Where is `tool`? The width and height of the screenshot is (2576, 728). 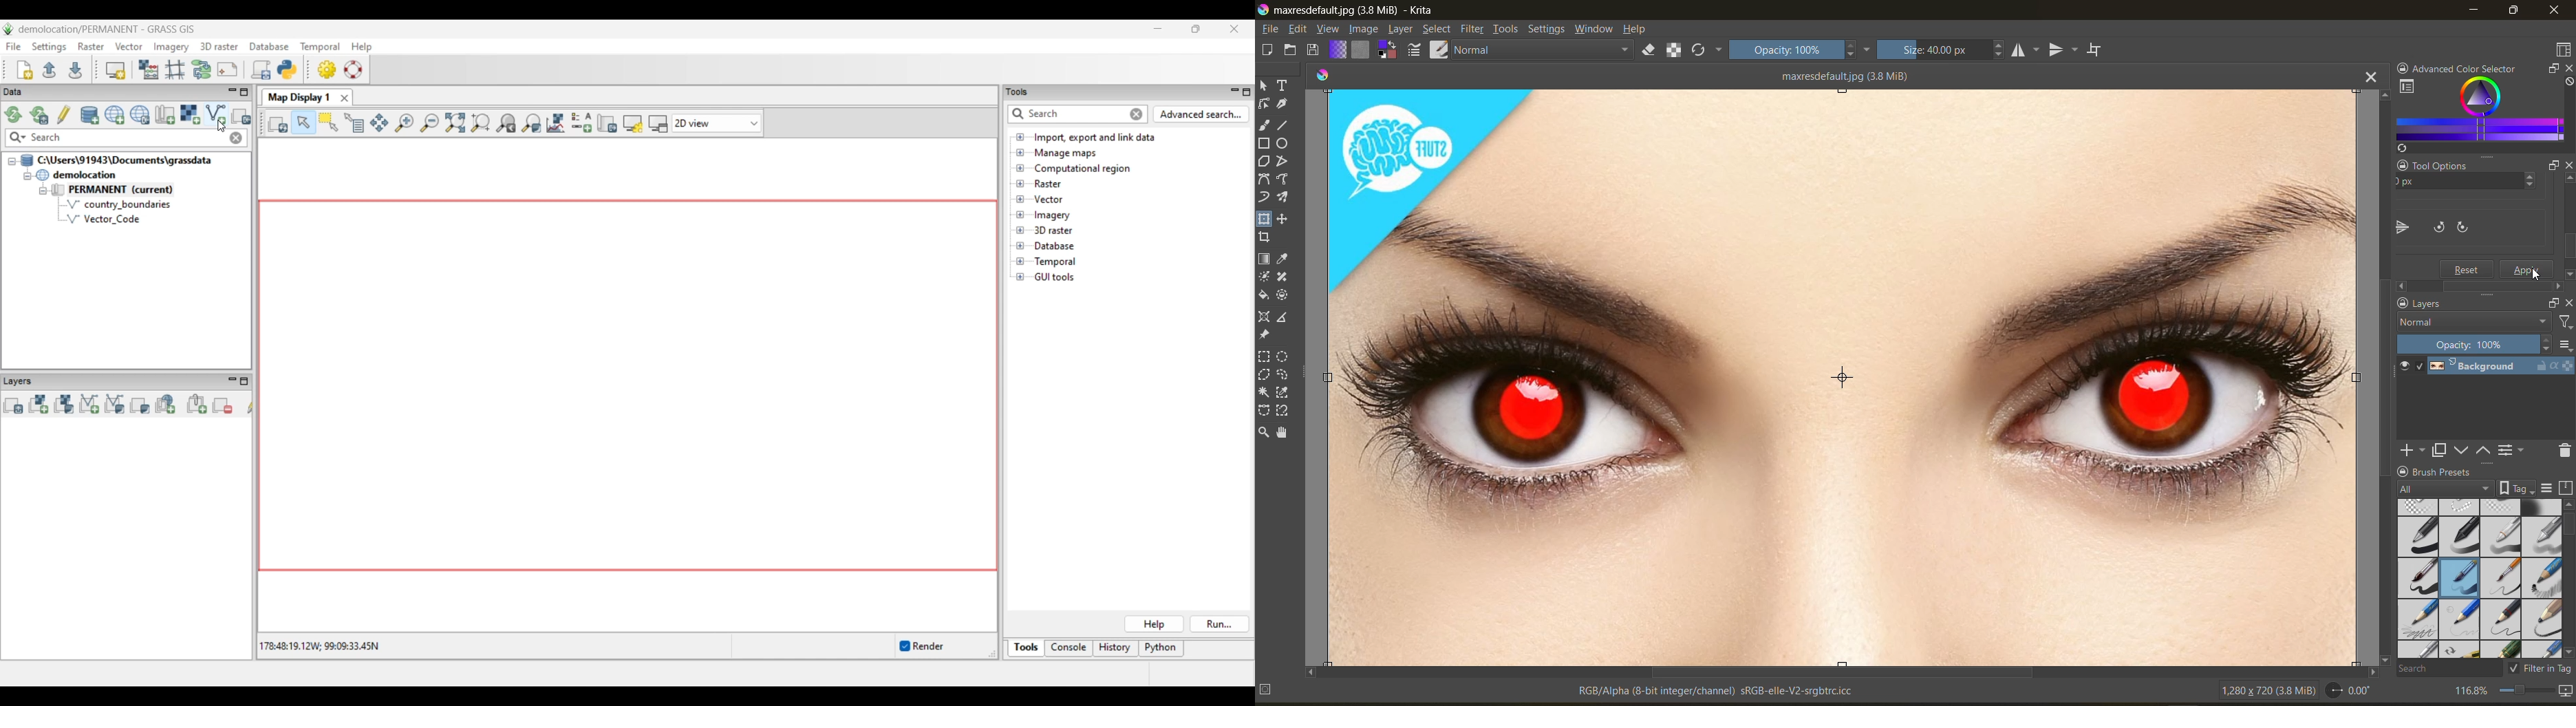
tool is located at coordinates (1282, 105).